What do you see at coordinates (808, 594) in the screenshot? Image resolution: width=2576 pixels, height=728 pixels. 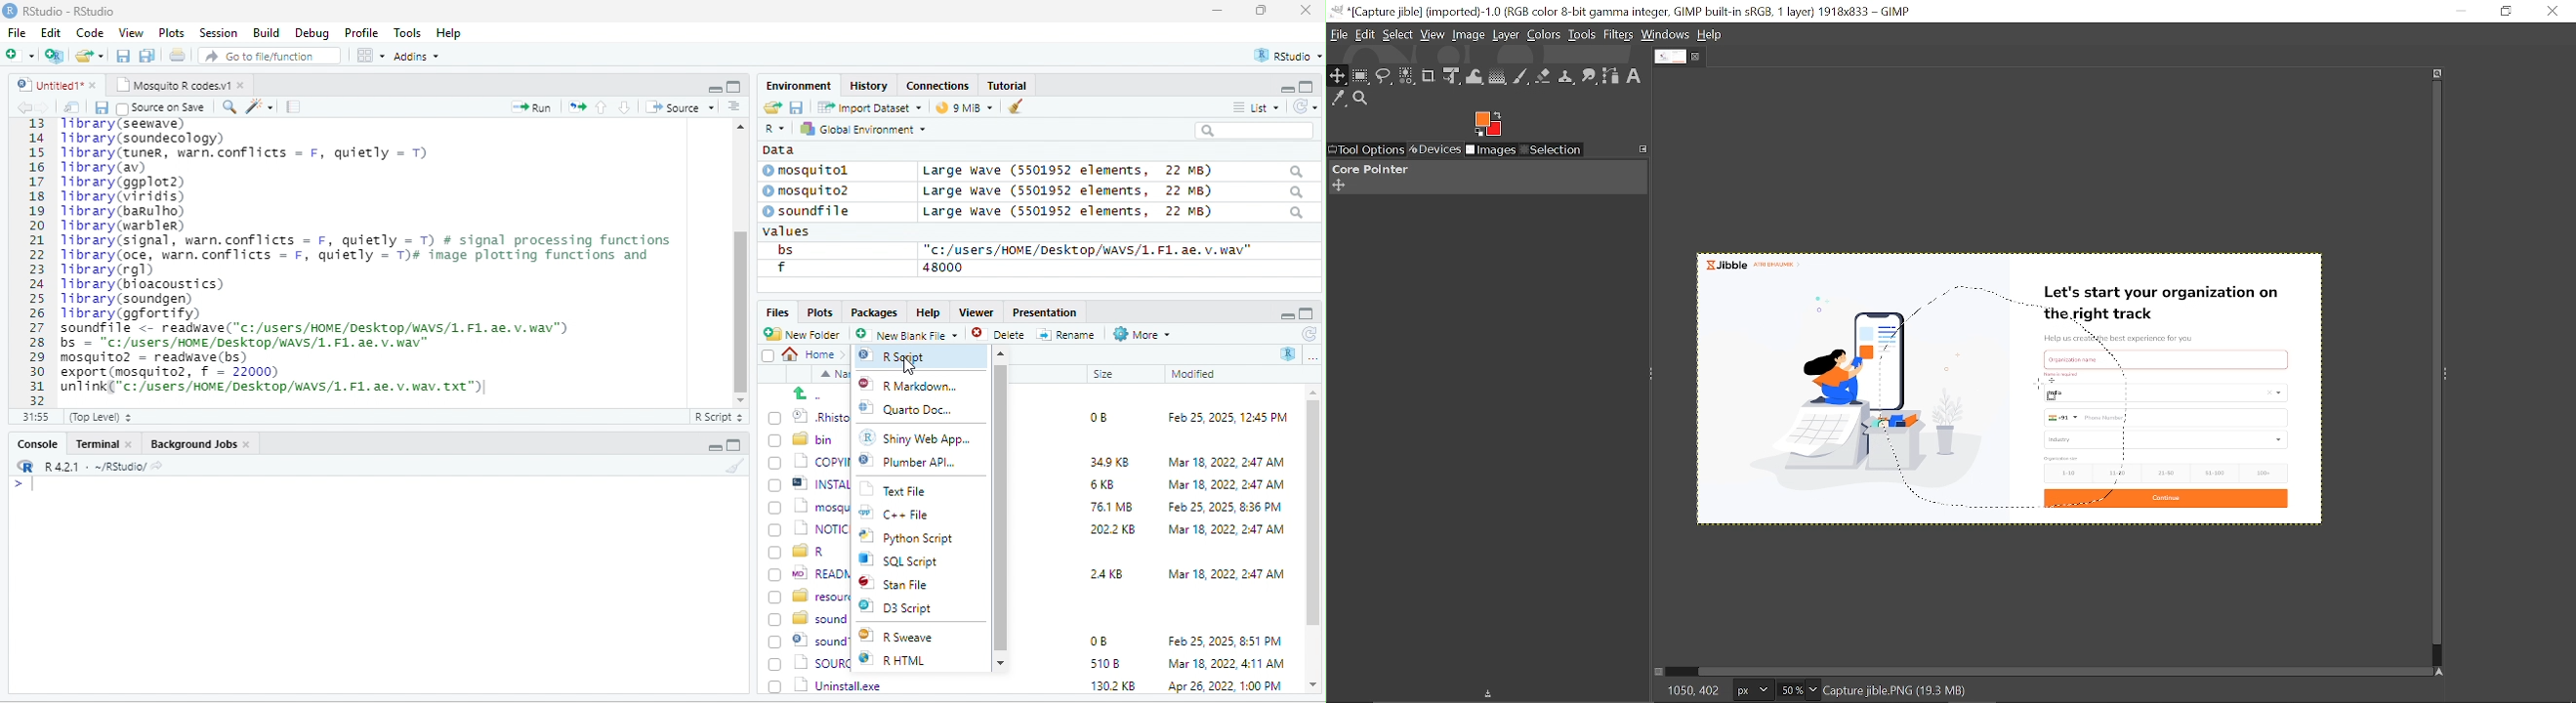 I see `BD resources` at bounding box center [808, 594].